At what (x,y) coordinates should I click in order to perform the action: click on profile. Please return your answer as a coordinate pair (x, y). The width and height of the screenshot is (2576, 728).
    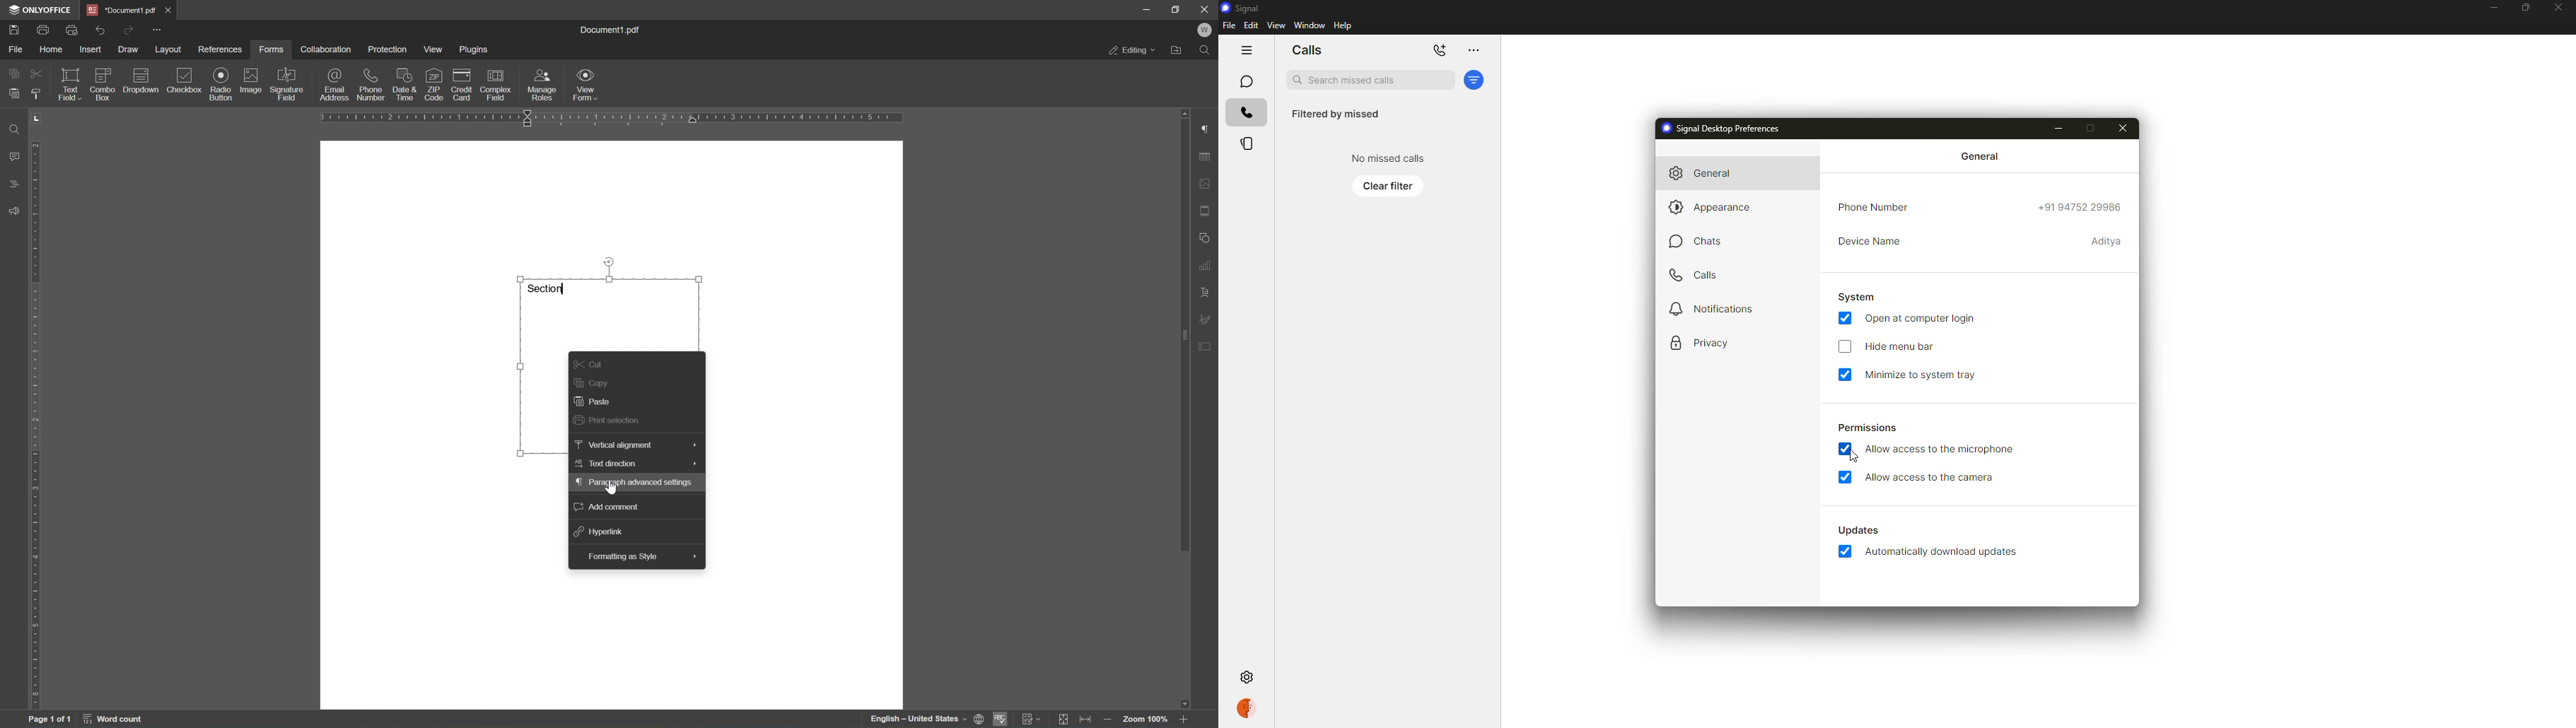
    Looking at the image, I should click on (1247, 710).